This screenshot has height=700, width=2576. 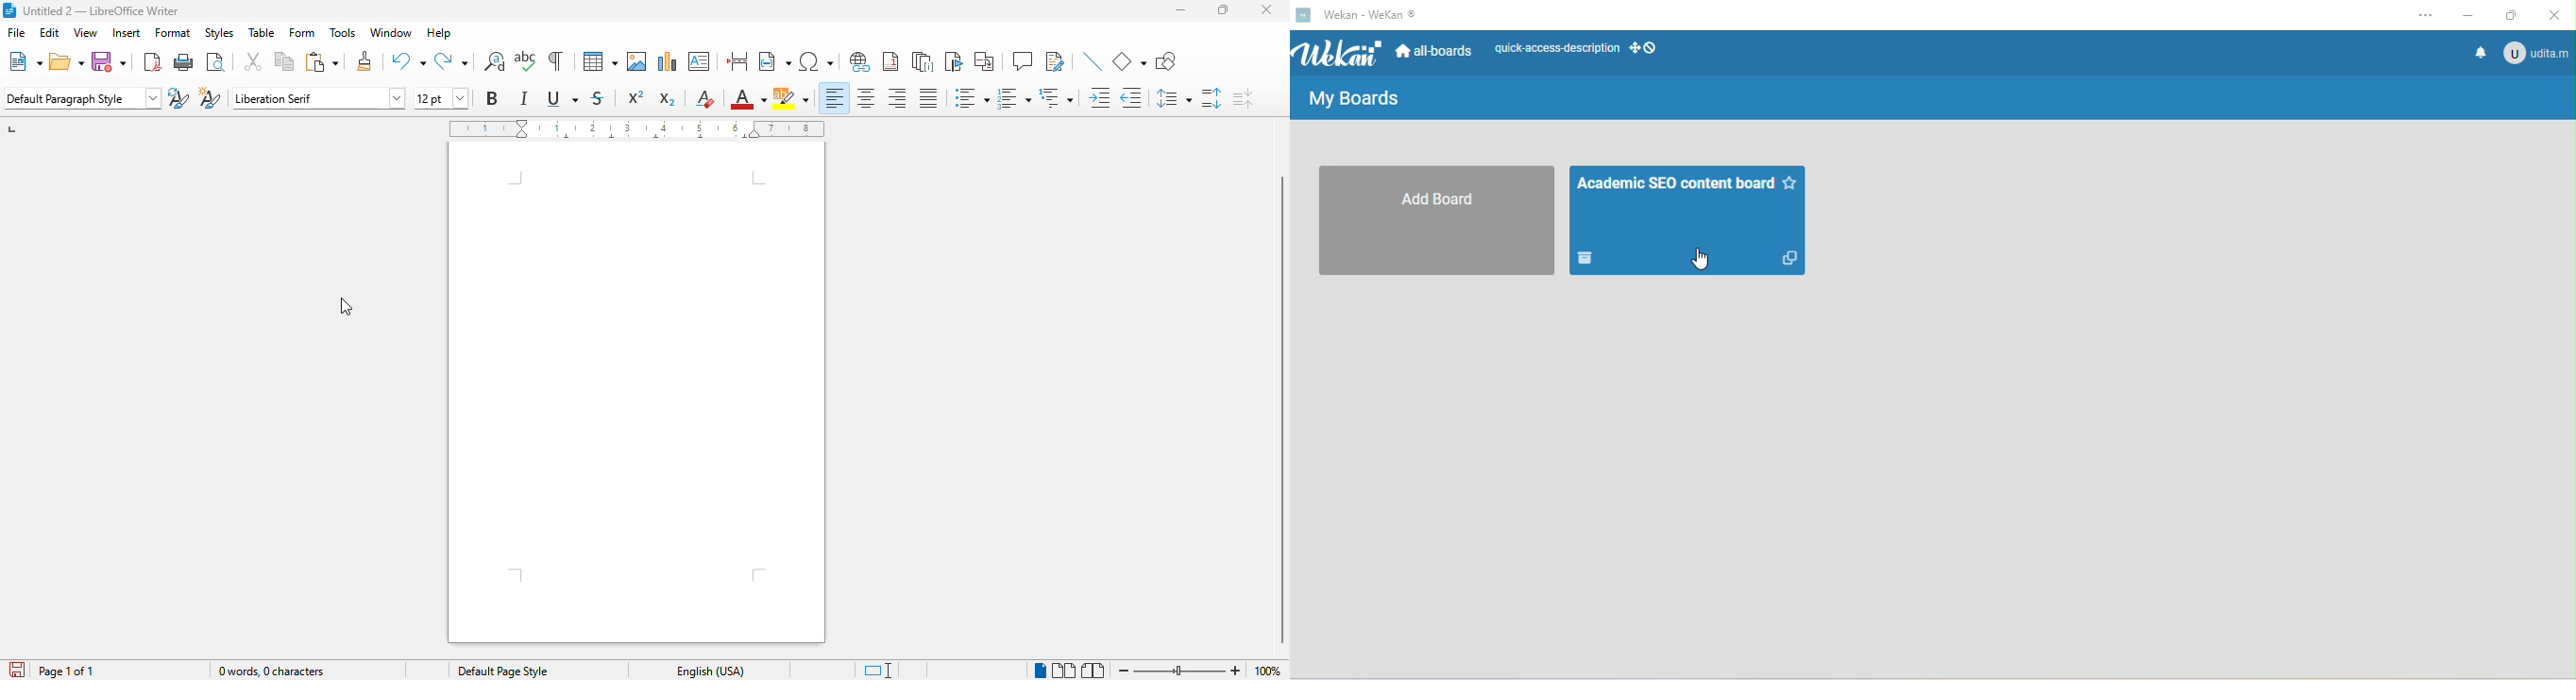 I want to click on maximize, so click(x=2514, y=17).